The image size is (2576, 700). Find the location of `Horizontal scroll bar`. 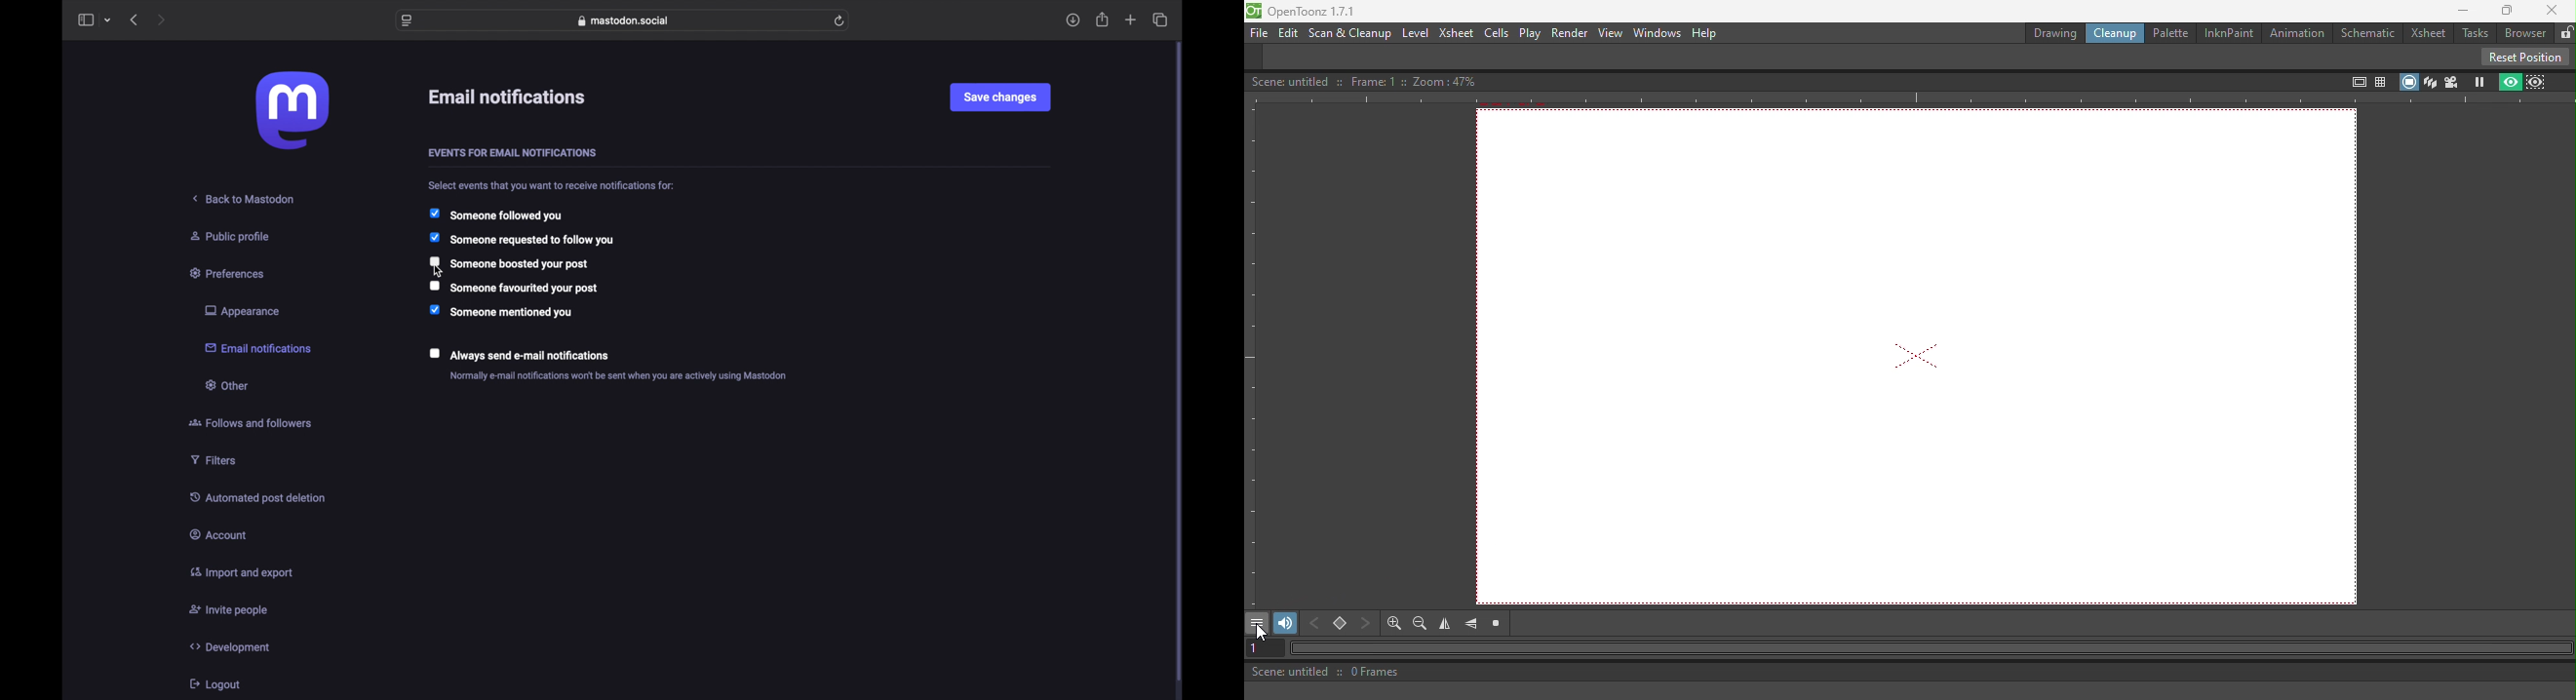

Horizontal scroll bar is located at coordinates (1929, 649).